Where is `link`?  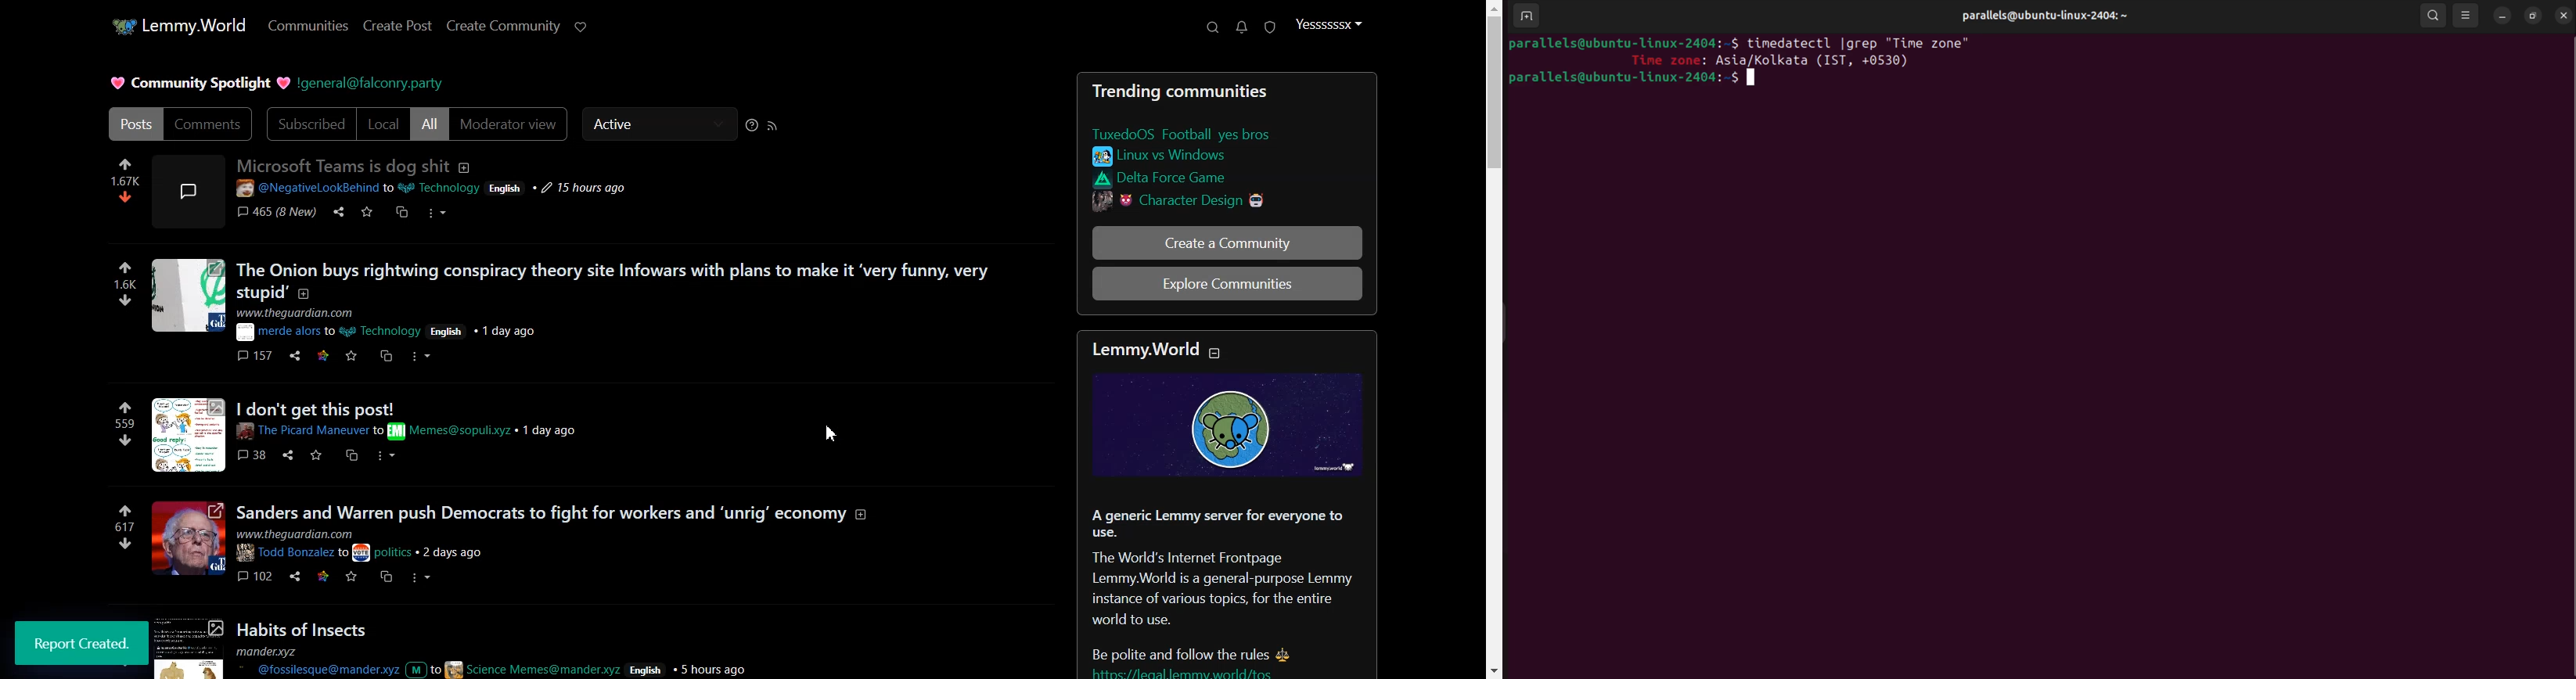
link is located at coordinates (1191, 179).